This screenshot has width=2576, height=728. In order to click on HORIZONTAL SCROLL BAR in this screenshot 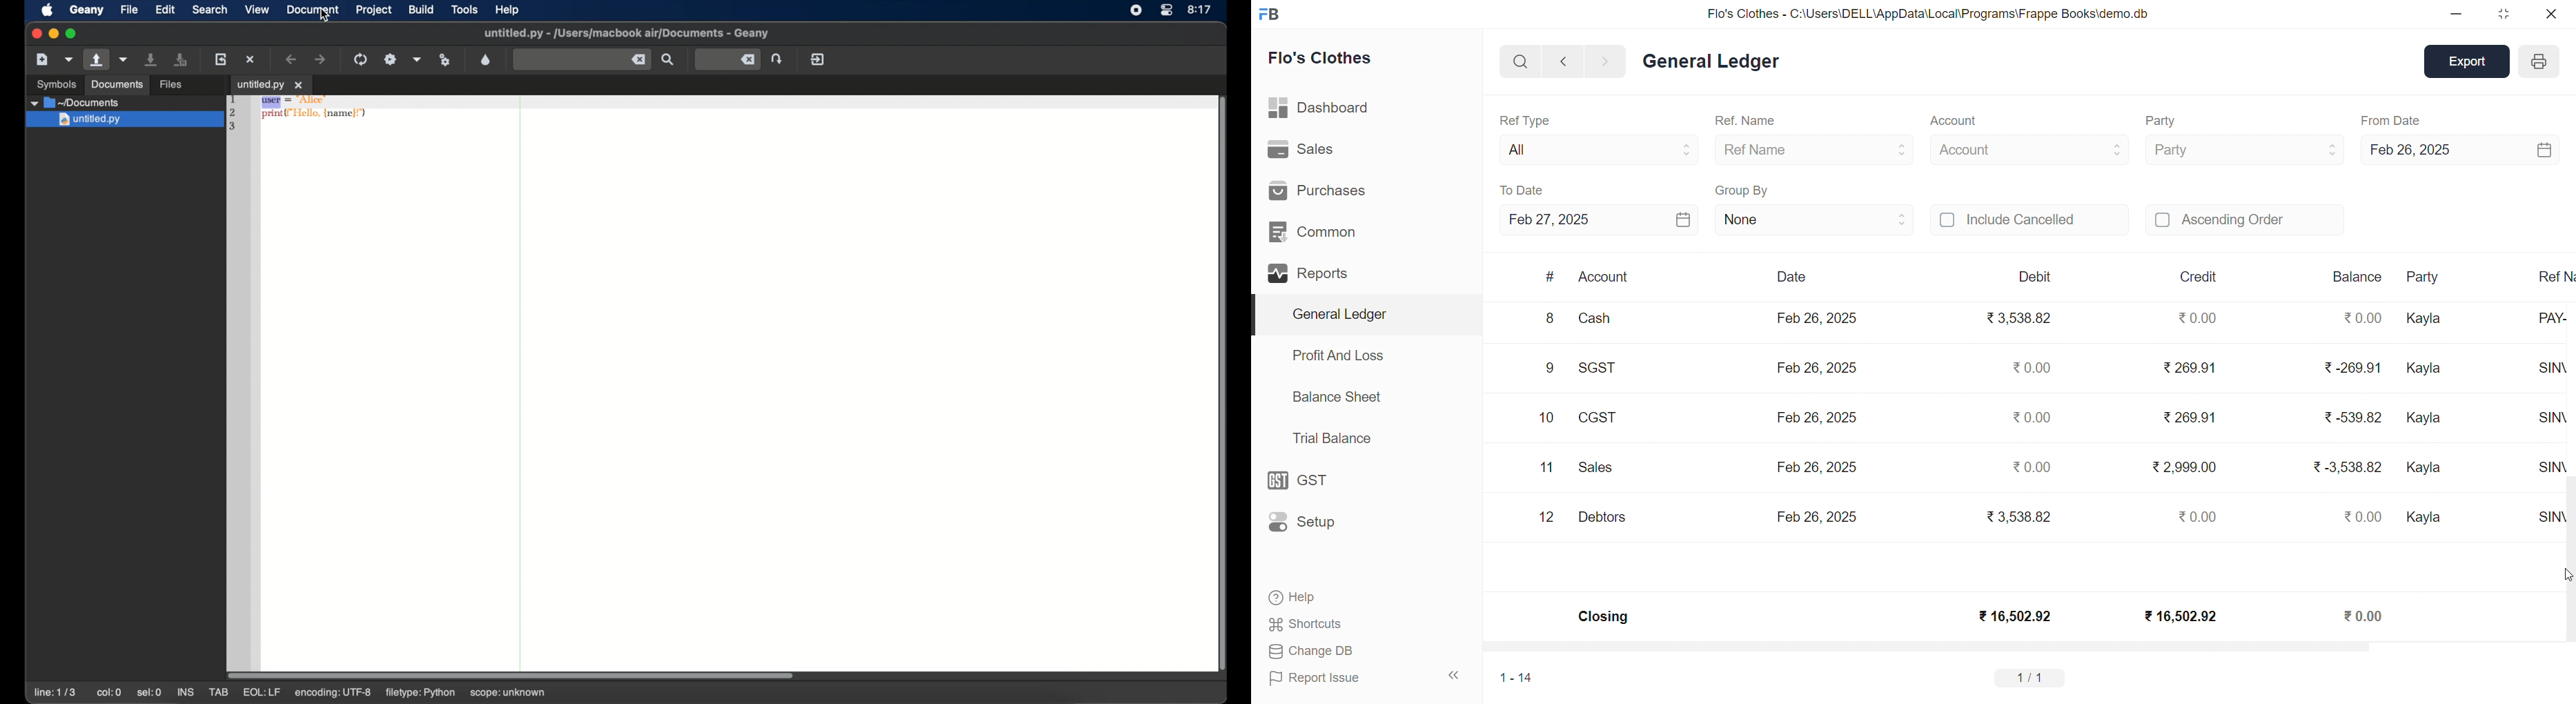, I will do `click(2018, 649)`.